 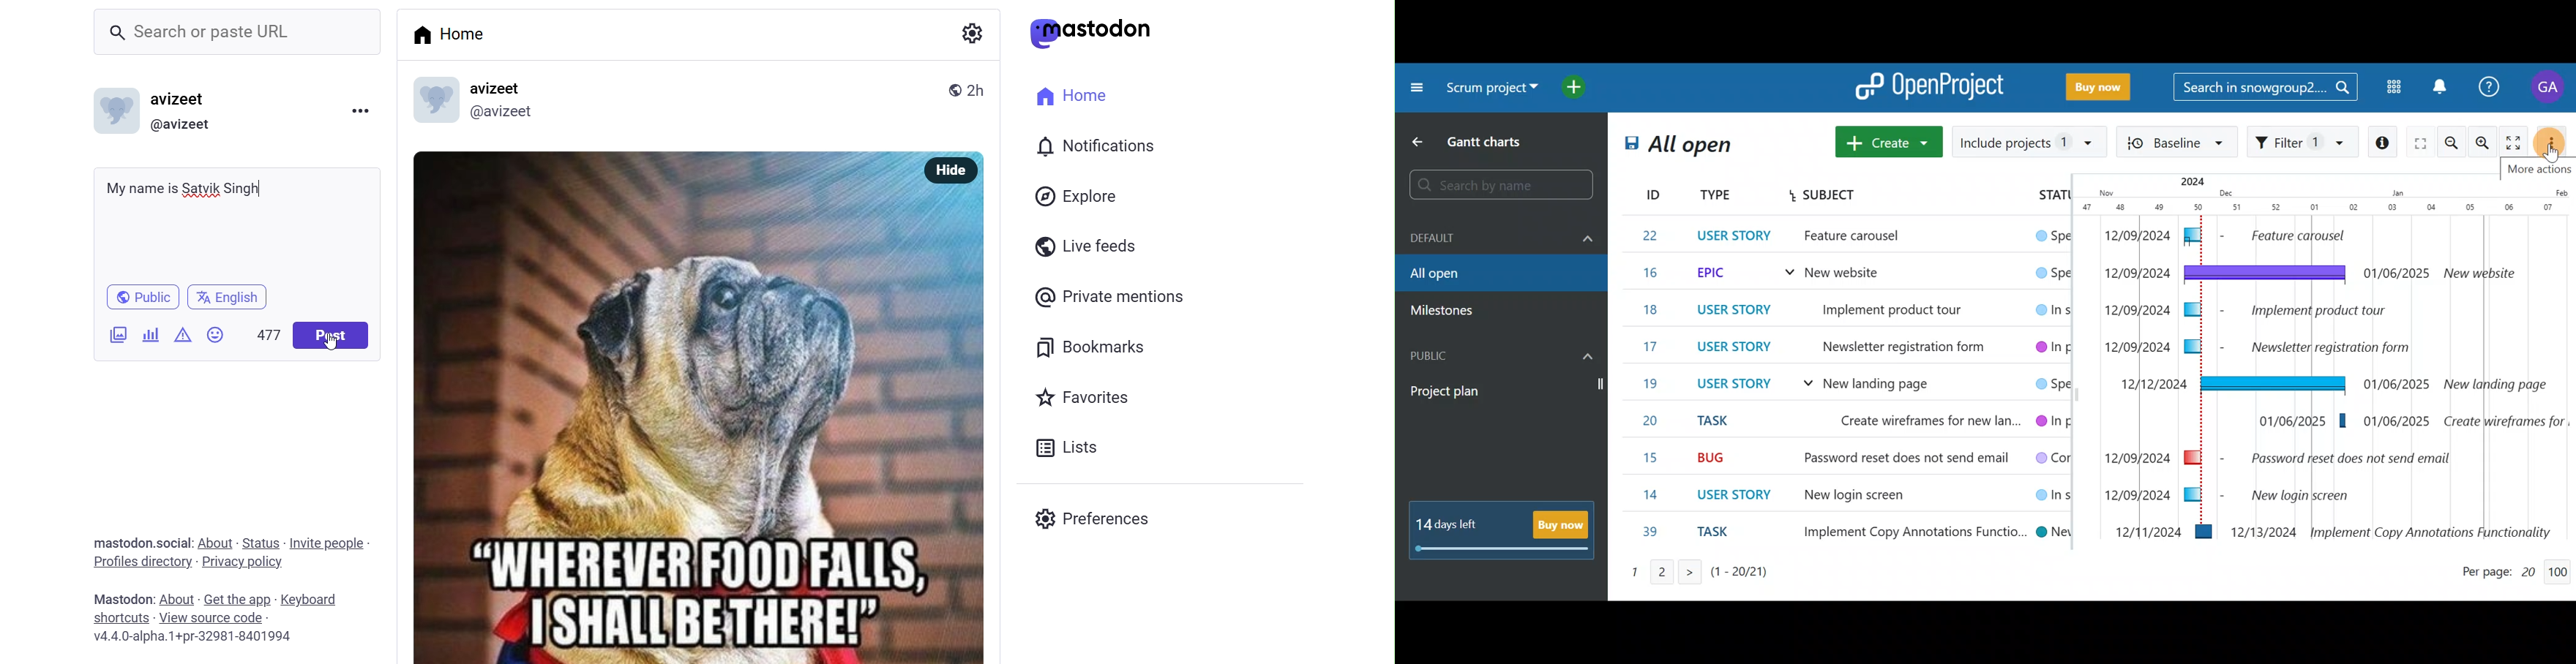 What do you see at coordinates (2303, 143) in the screenshot?
I see `Filter work packages` at bounding box center [2303, 143].